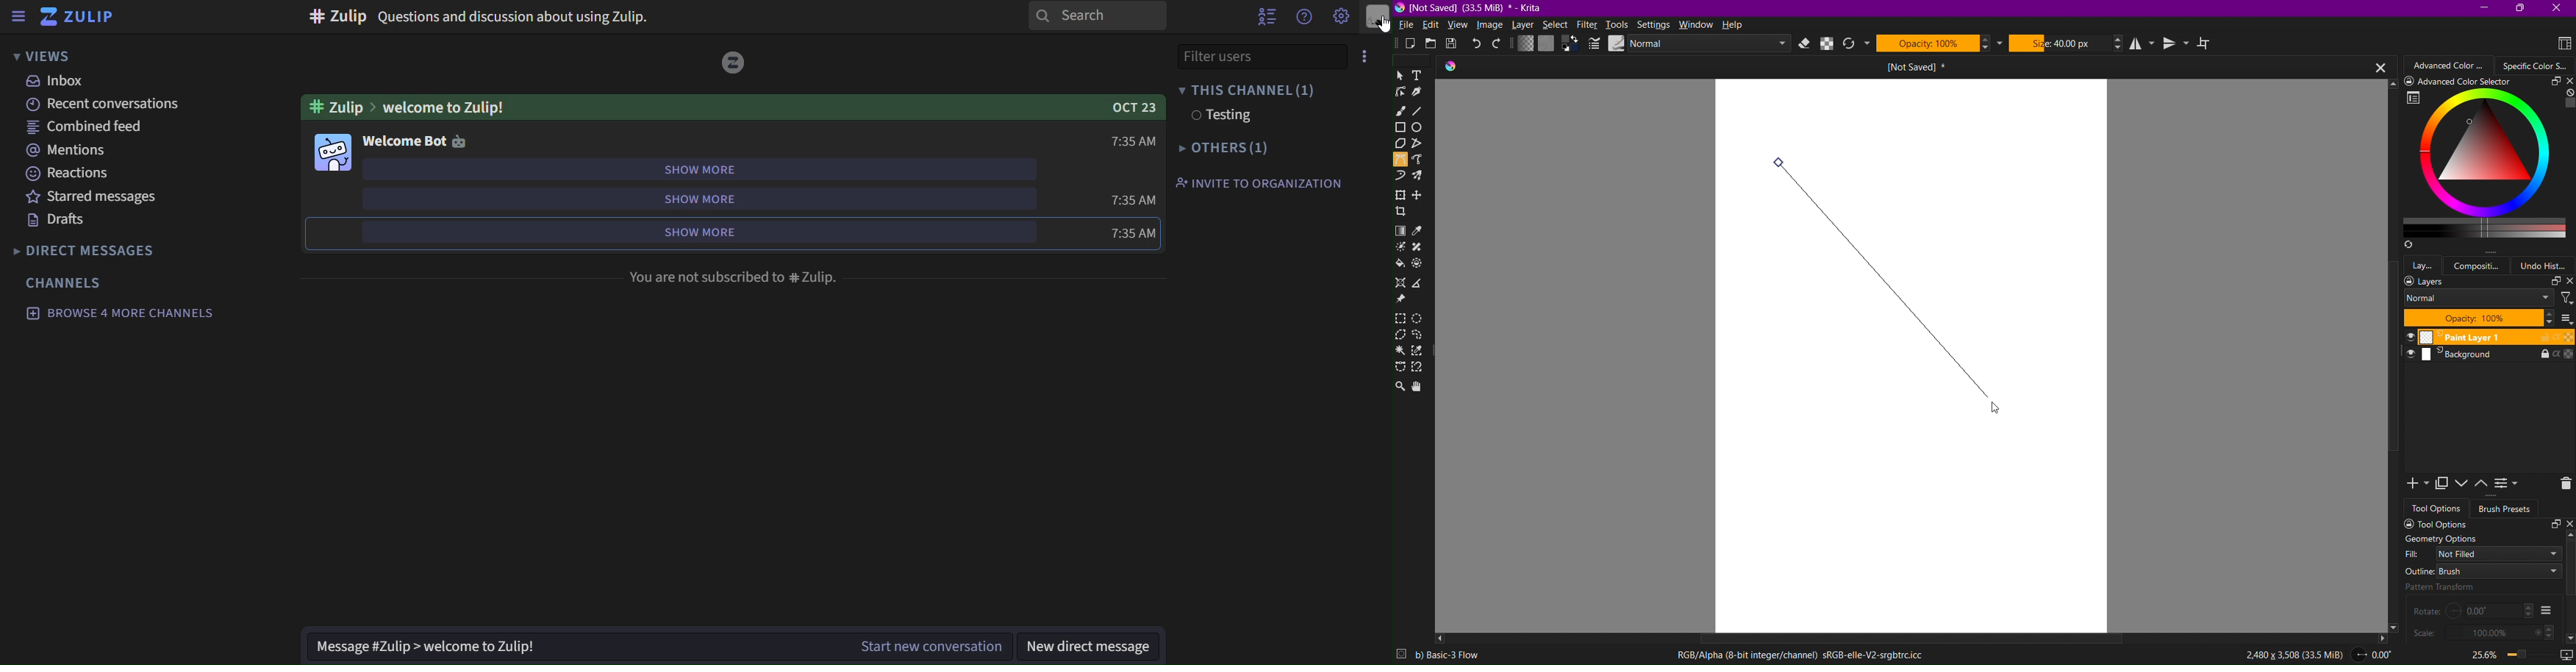  Describe the element at coordinates (1828, 44) in the screenshot. I see `Preserve Alpha` at that location.